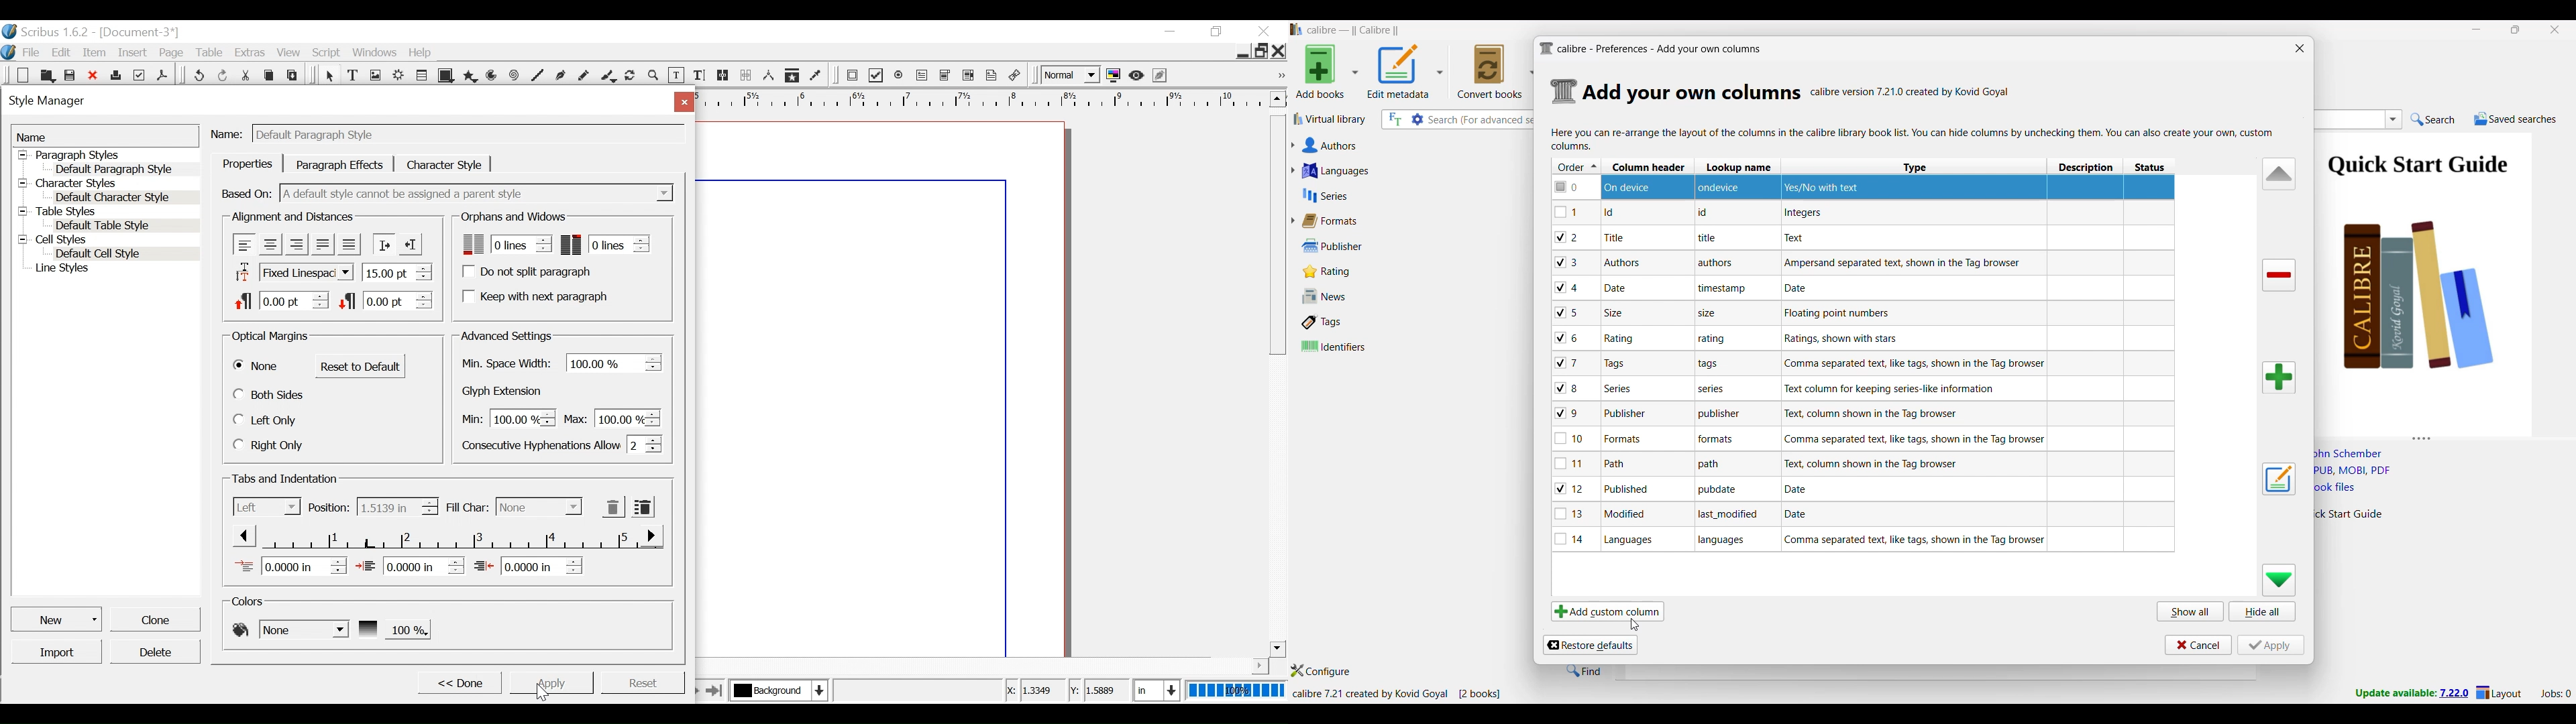 The width and height of the screenshot is (2576, 728). Describe the element at coordinates (1717, 213) in the screenshot. I see `note` at that location.